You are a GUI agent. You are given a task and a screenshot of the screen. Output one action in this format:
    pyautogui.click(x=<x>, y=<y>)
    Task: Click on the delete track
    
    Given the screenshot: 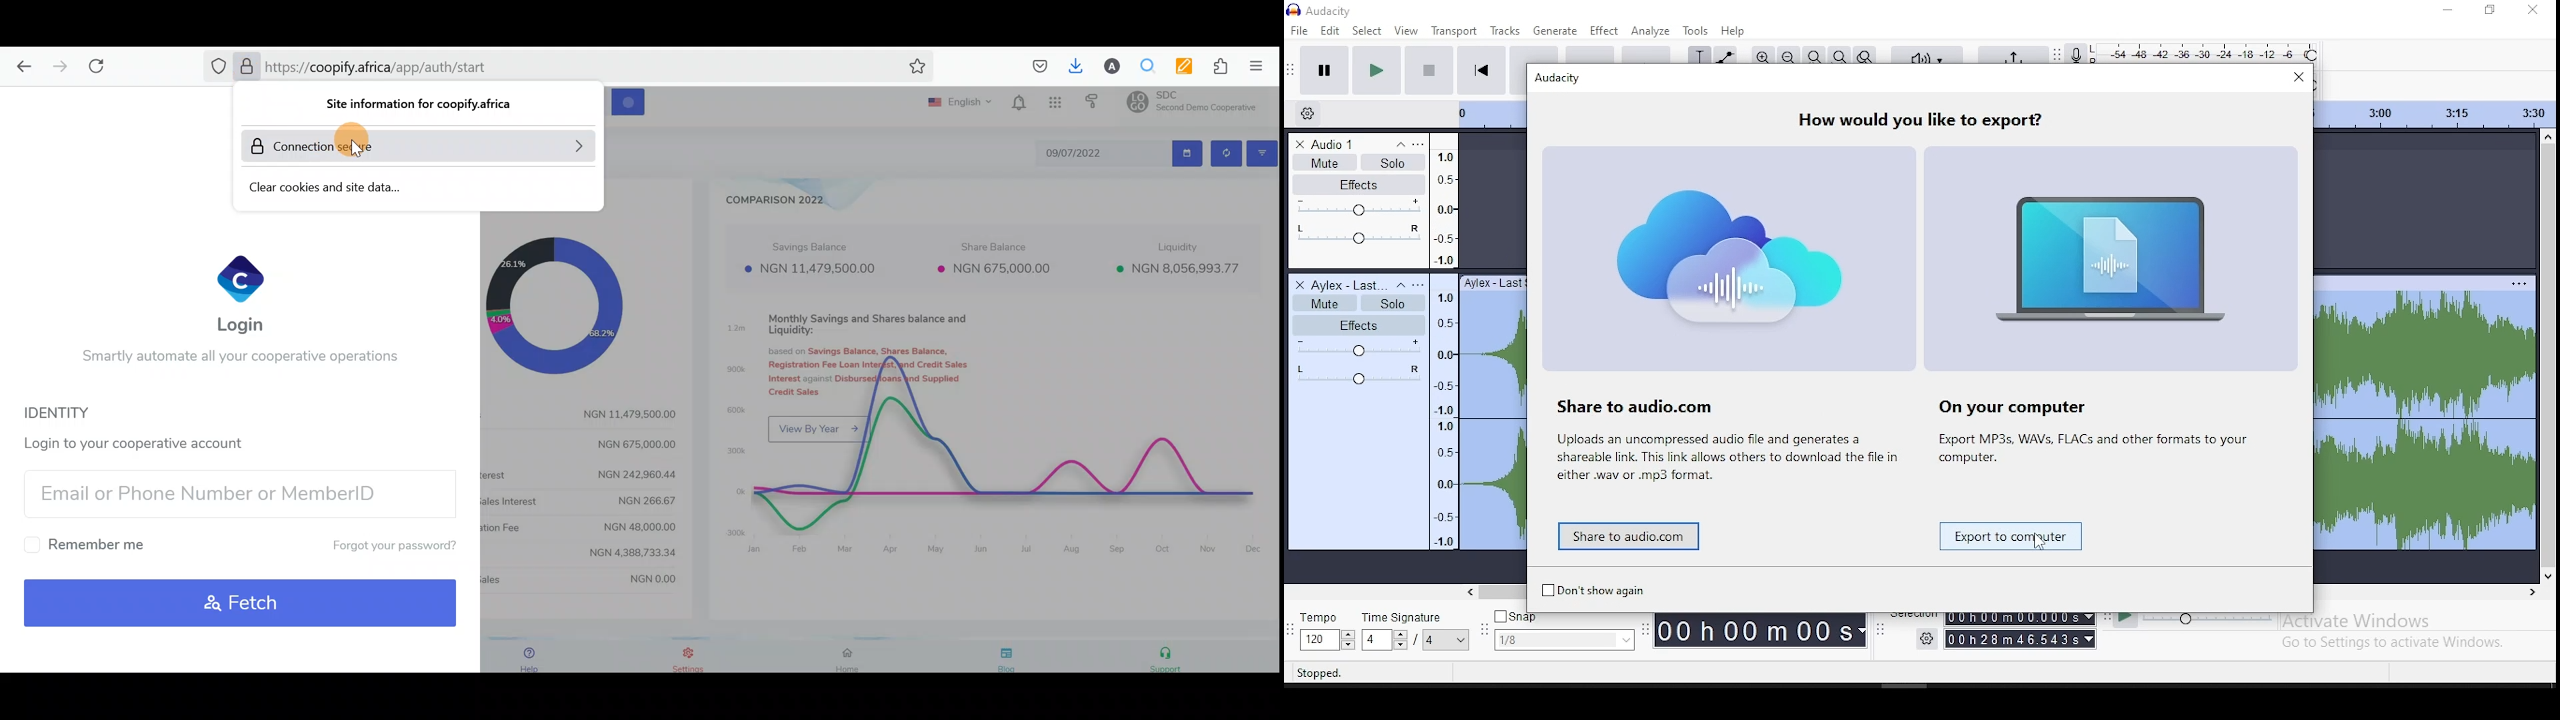 What is the action you would take?
    pyautogui.click(x=1299, y=143)
    